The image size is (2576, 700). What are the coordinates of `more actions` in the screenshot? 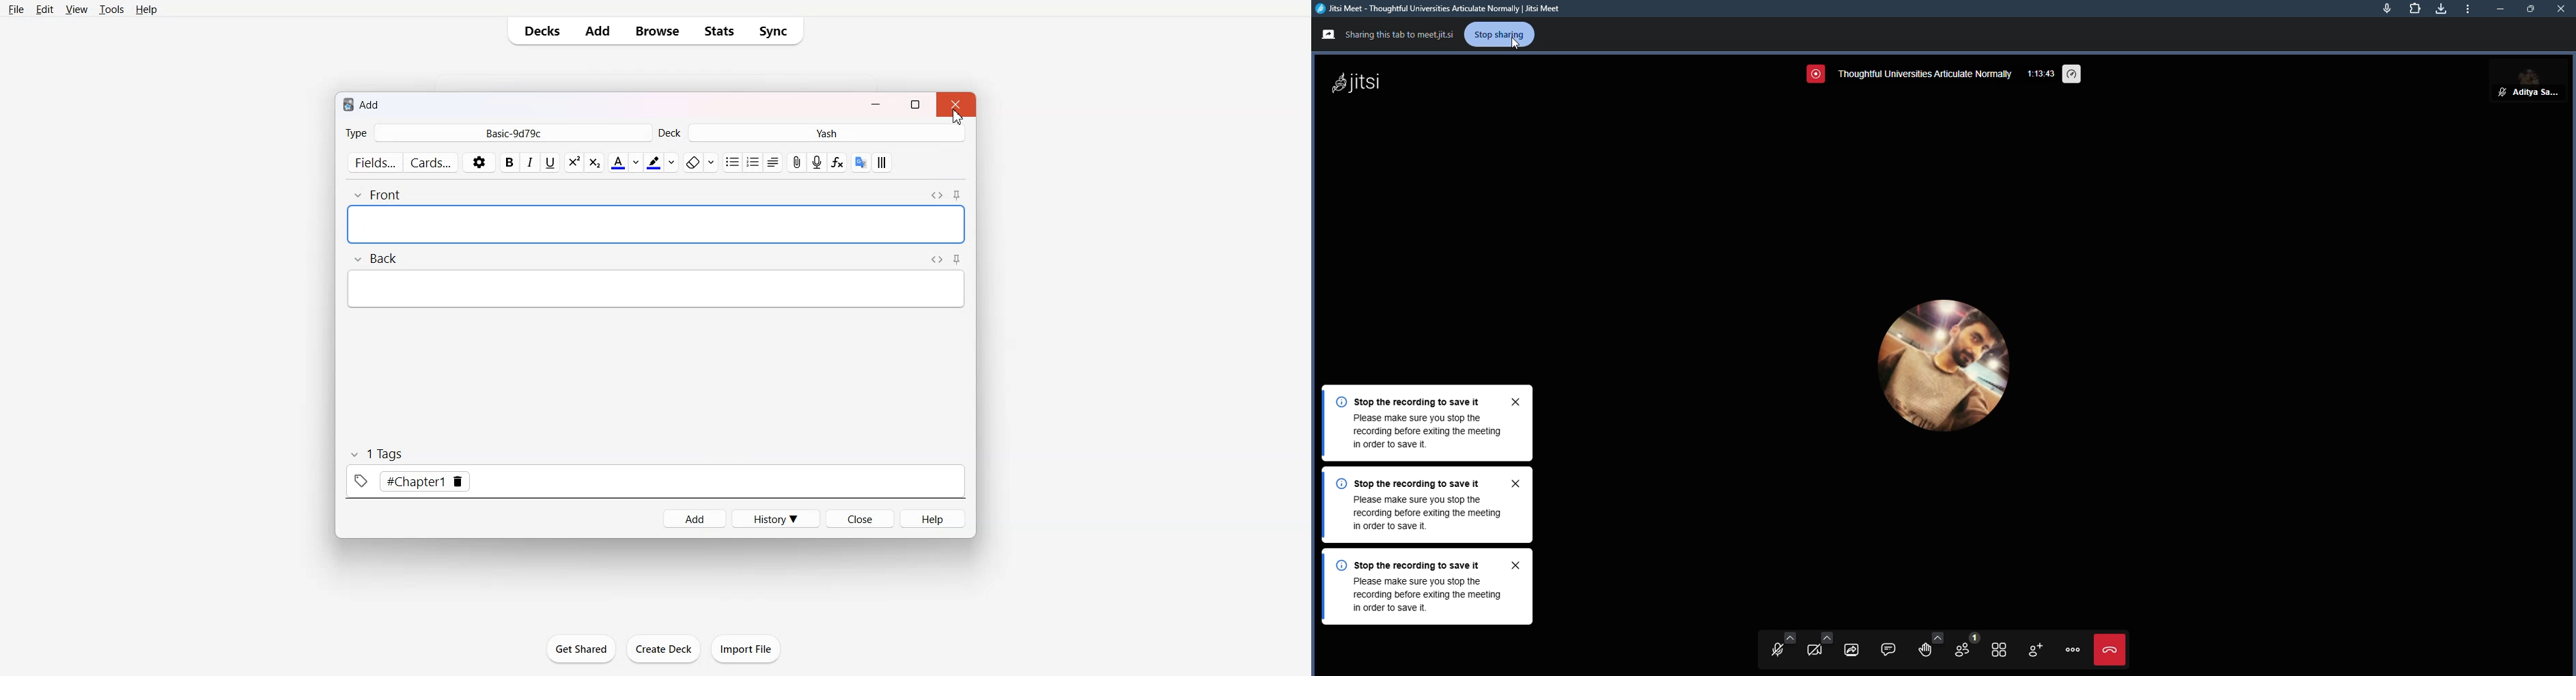 It's located at (2072, 647).